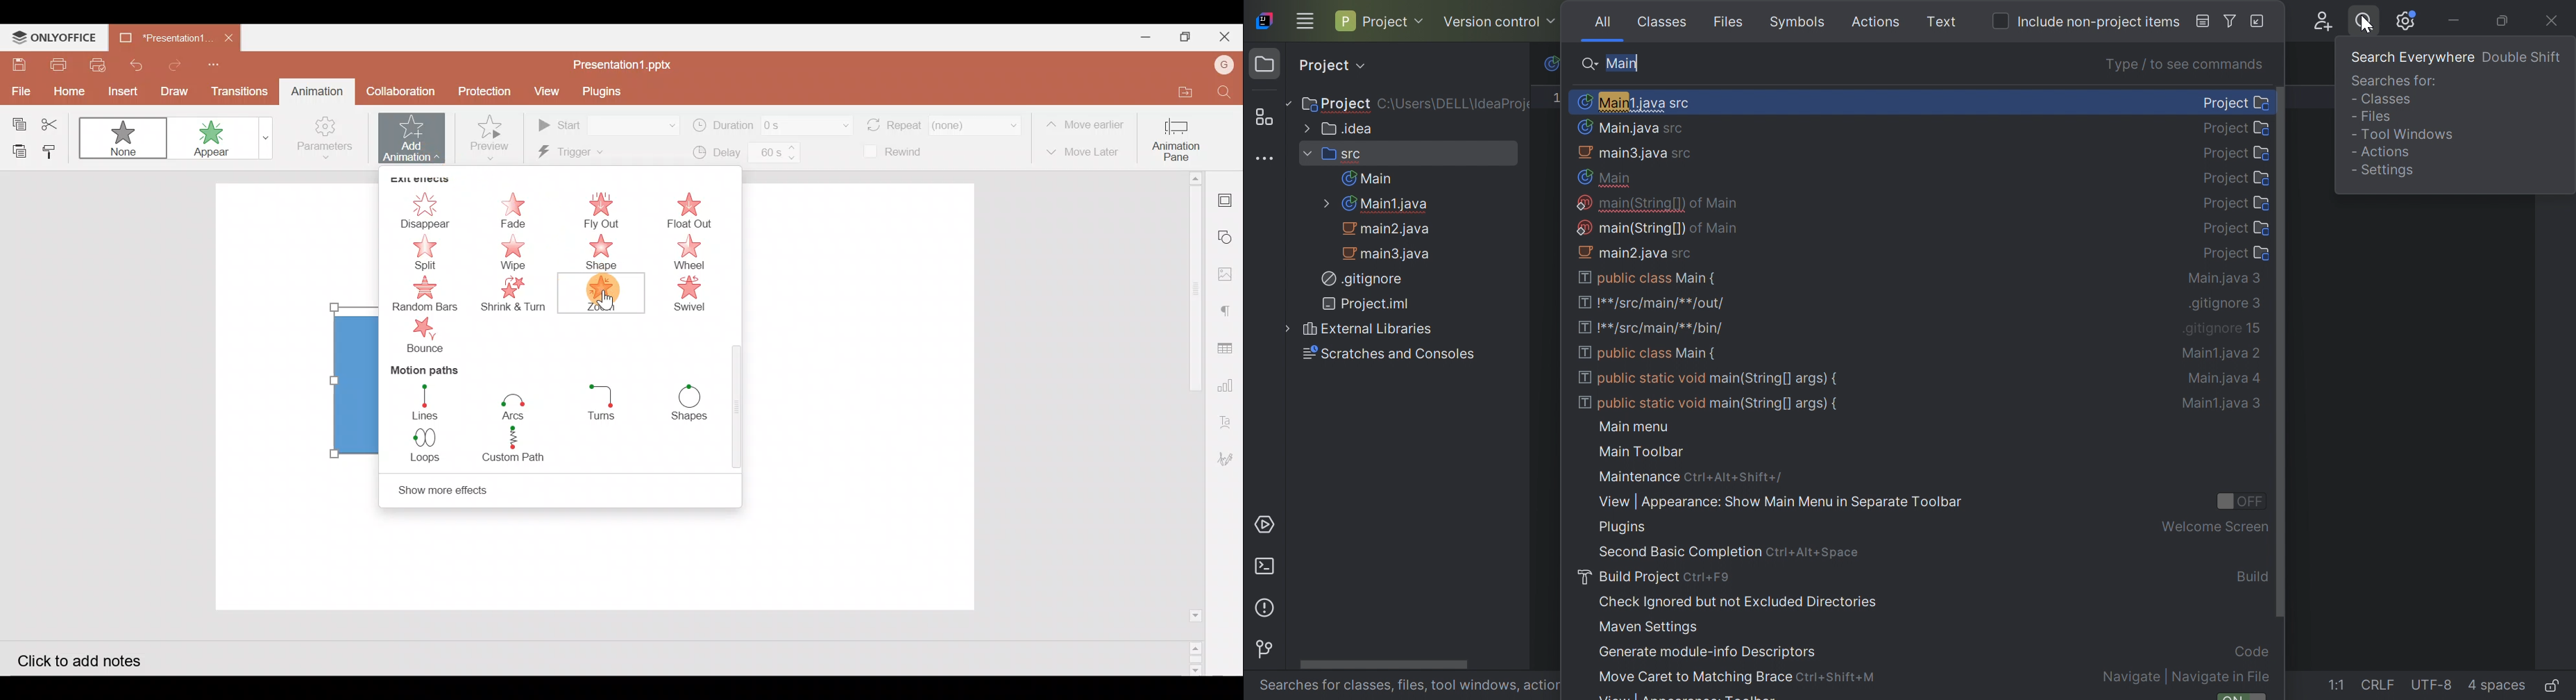  Describe the element at coordinates (2197, 22) in the screenshot. I see `Debug` at that location.